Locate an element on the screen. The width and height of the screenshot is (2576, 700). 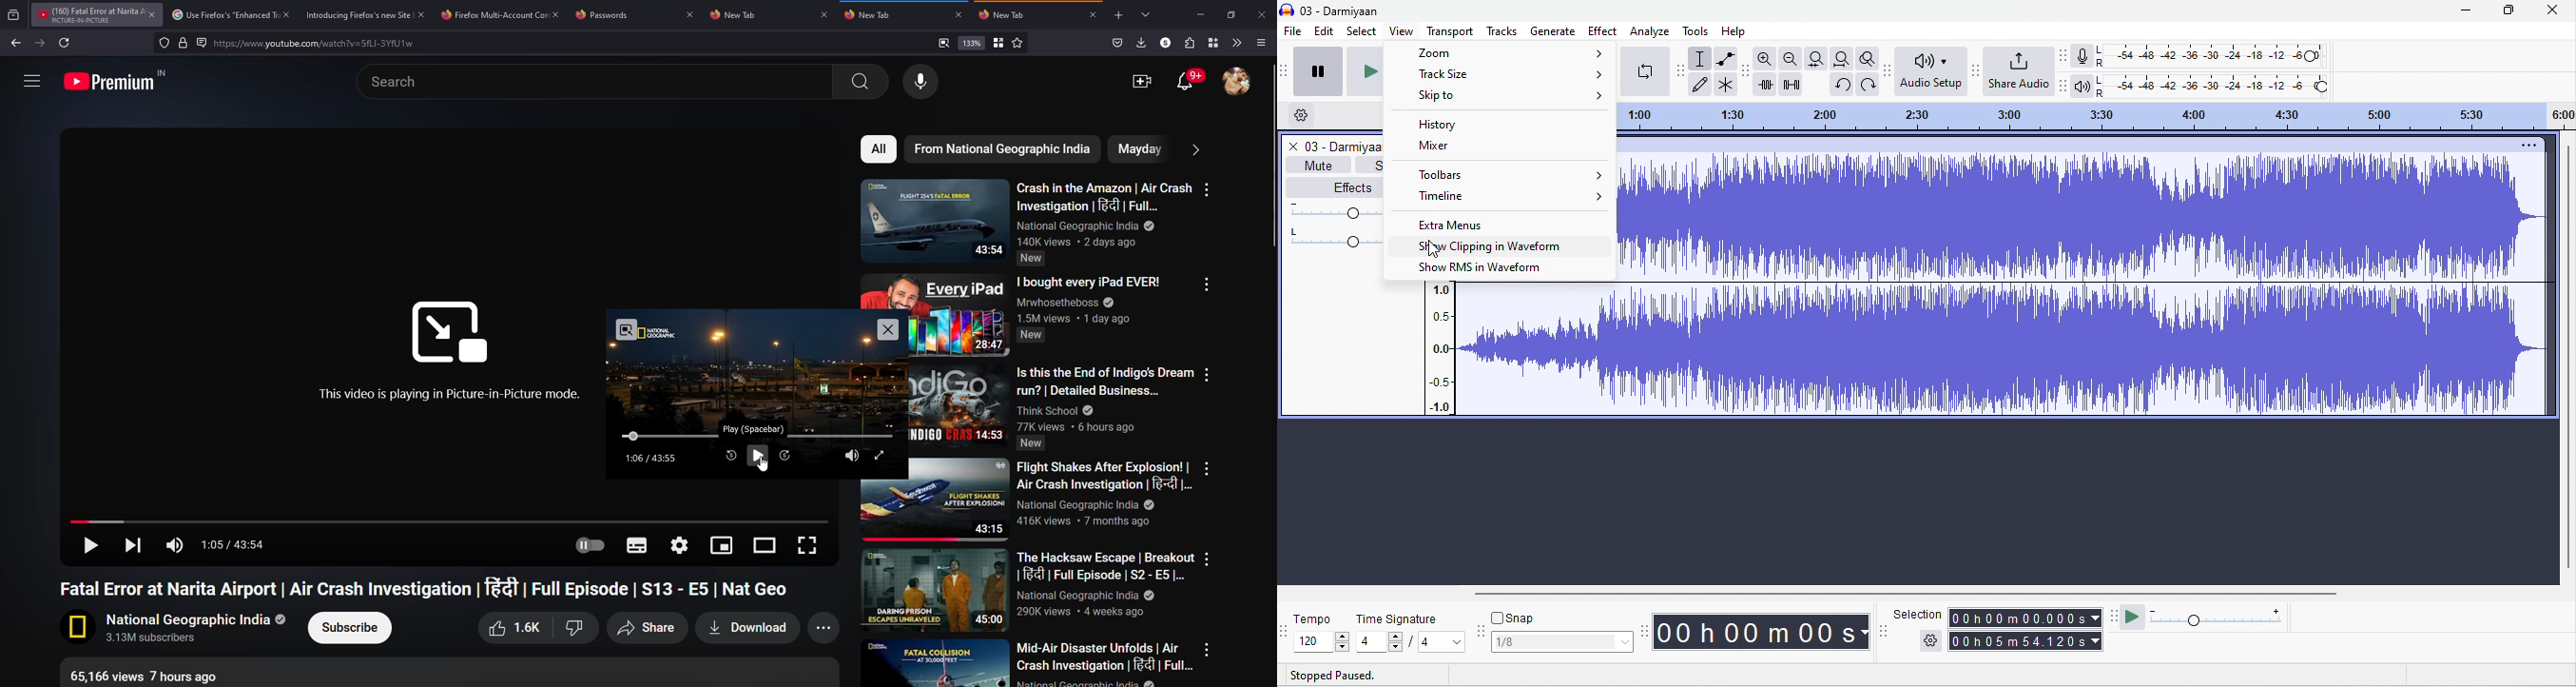
like is located at coordinates (512, 628).